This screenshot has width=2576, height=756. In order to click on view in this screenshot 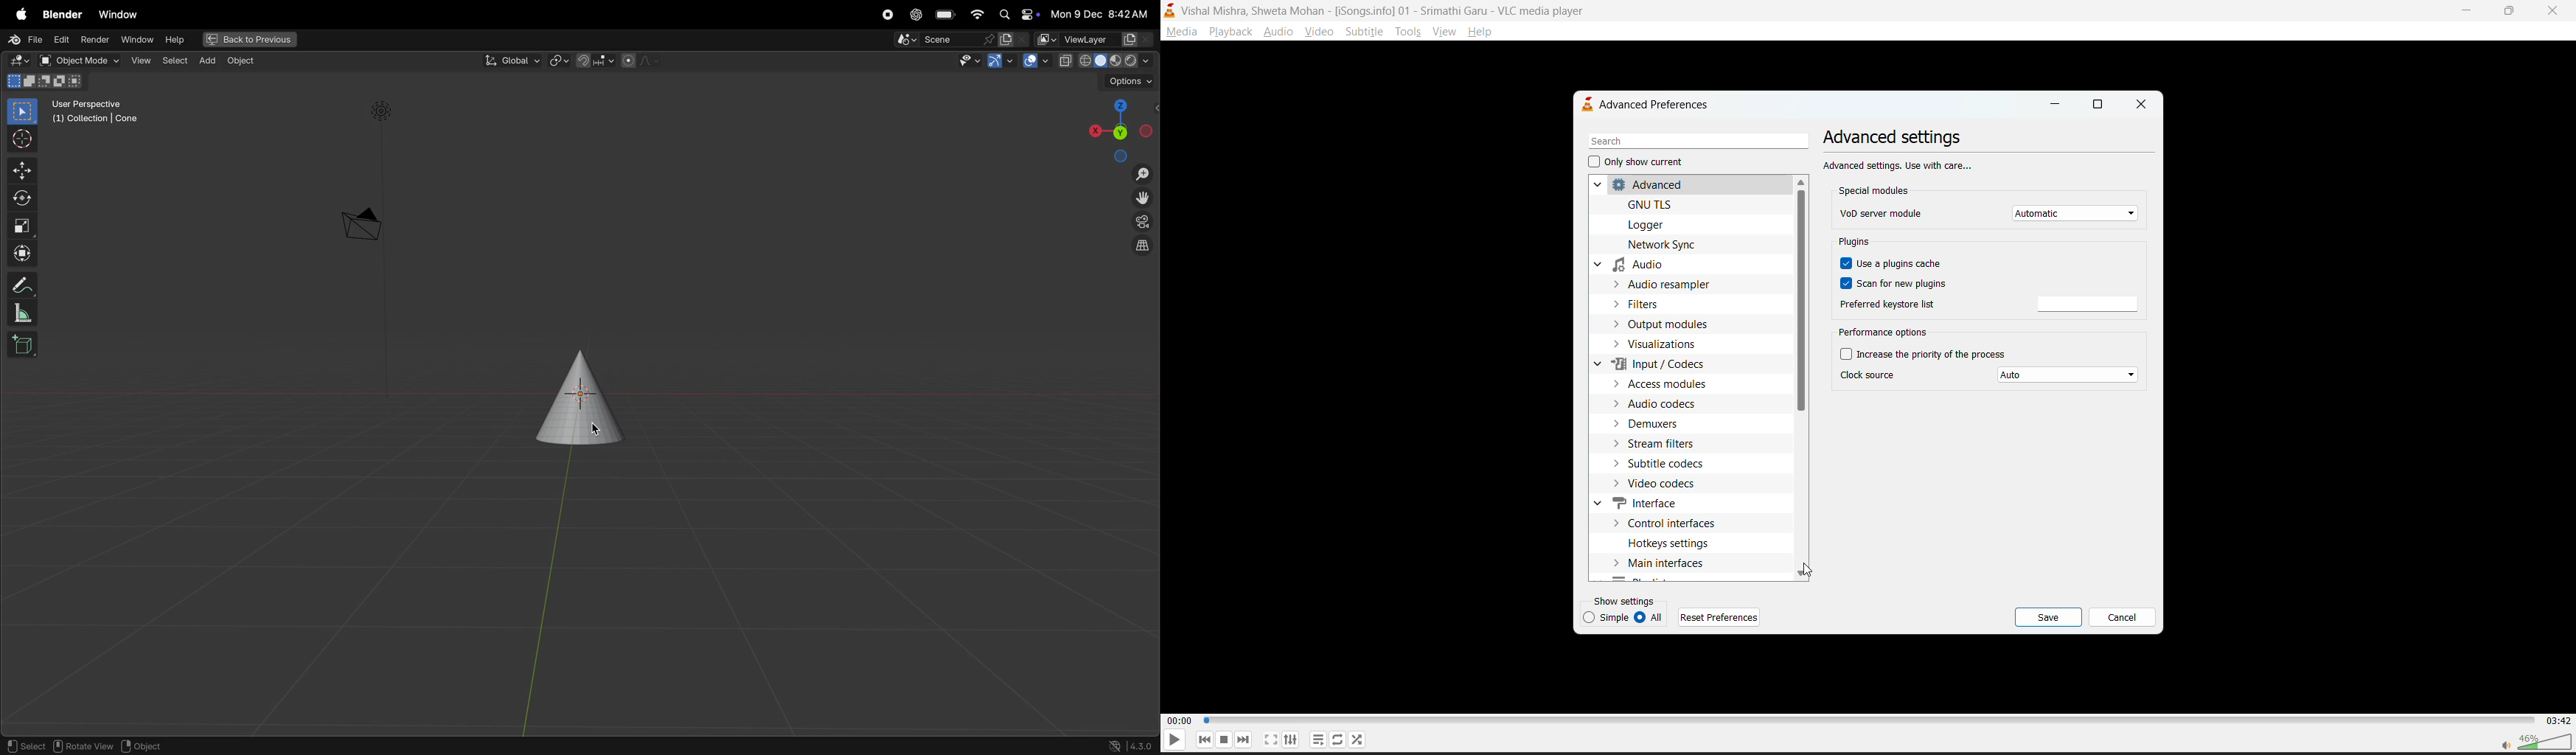, I will do `click(1447, 35)`.